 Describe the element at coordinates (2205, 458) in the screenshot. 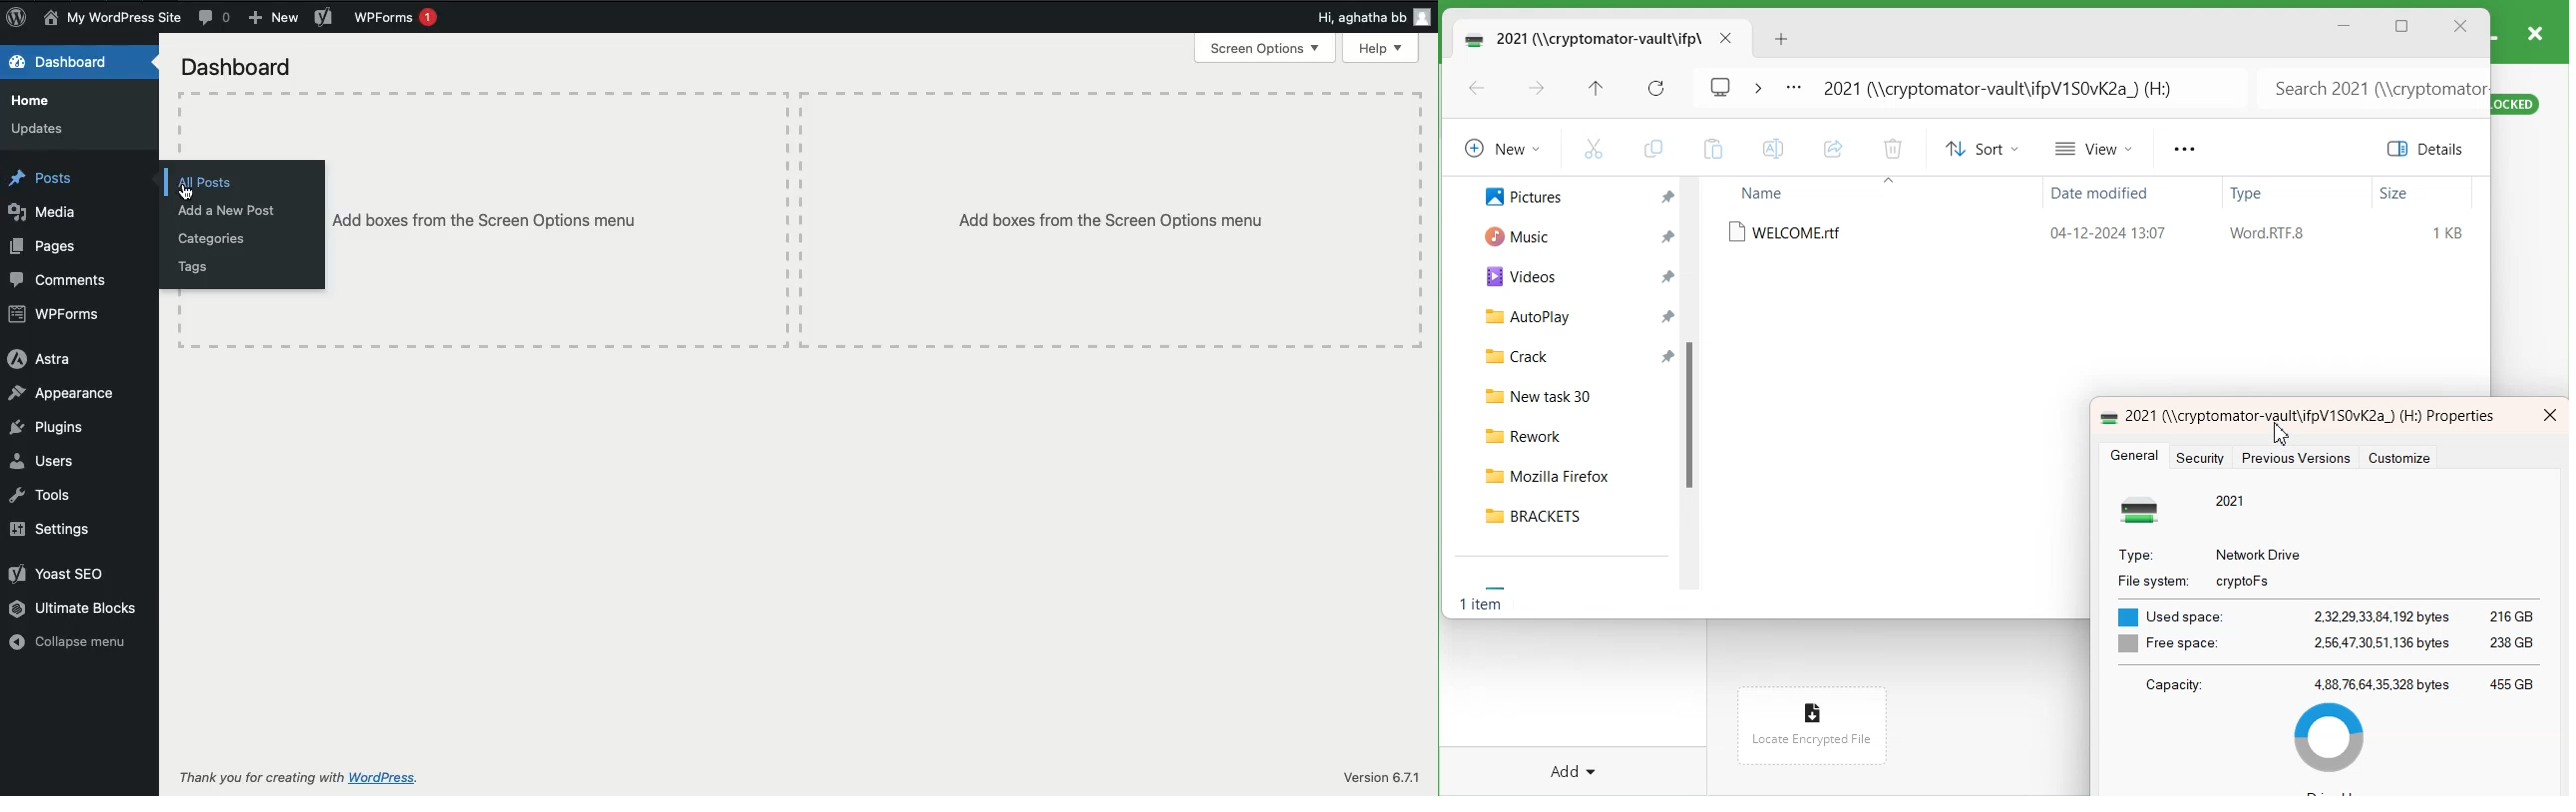

I see `Security` at that location.